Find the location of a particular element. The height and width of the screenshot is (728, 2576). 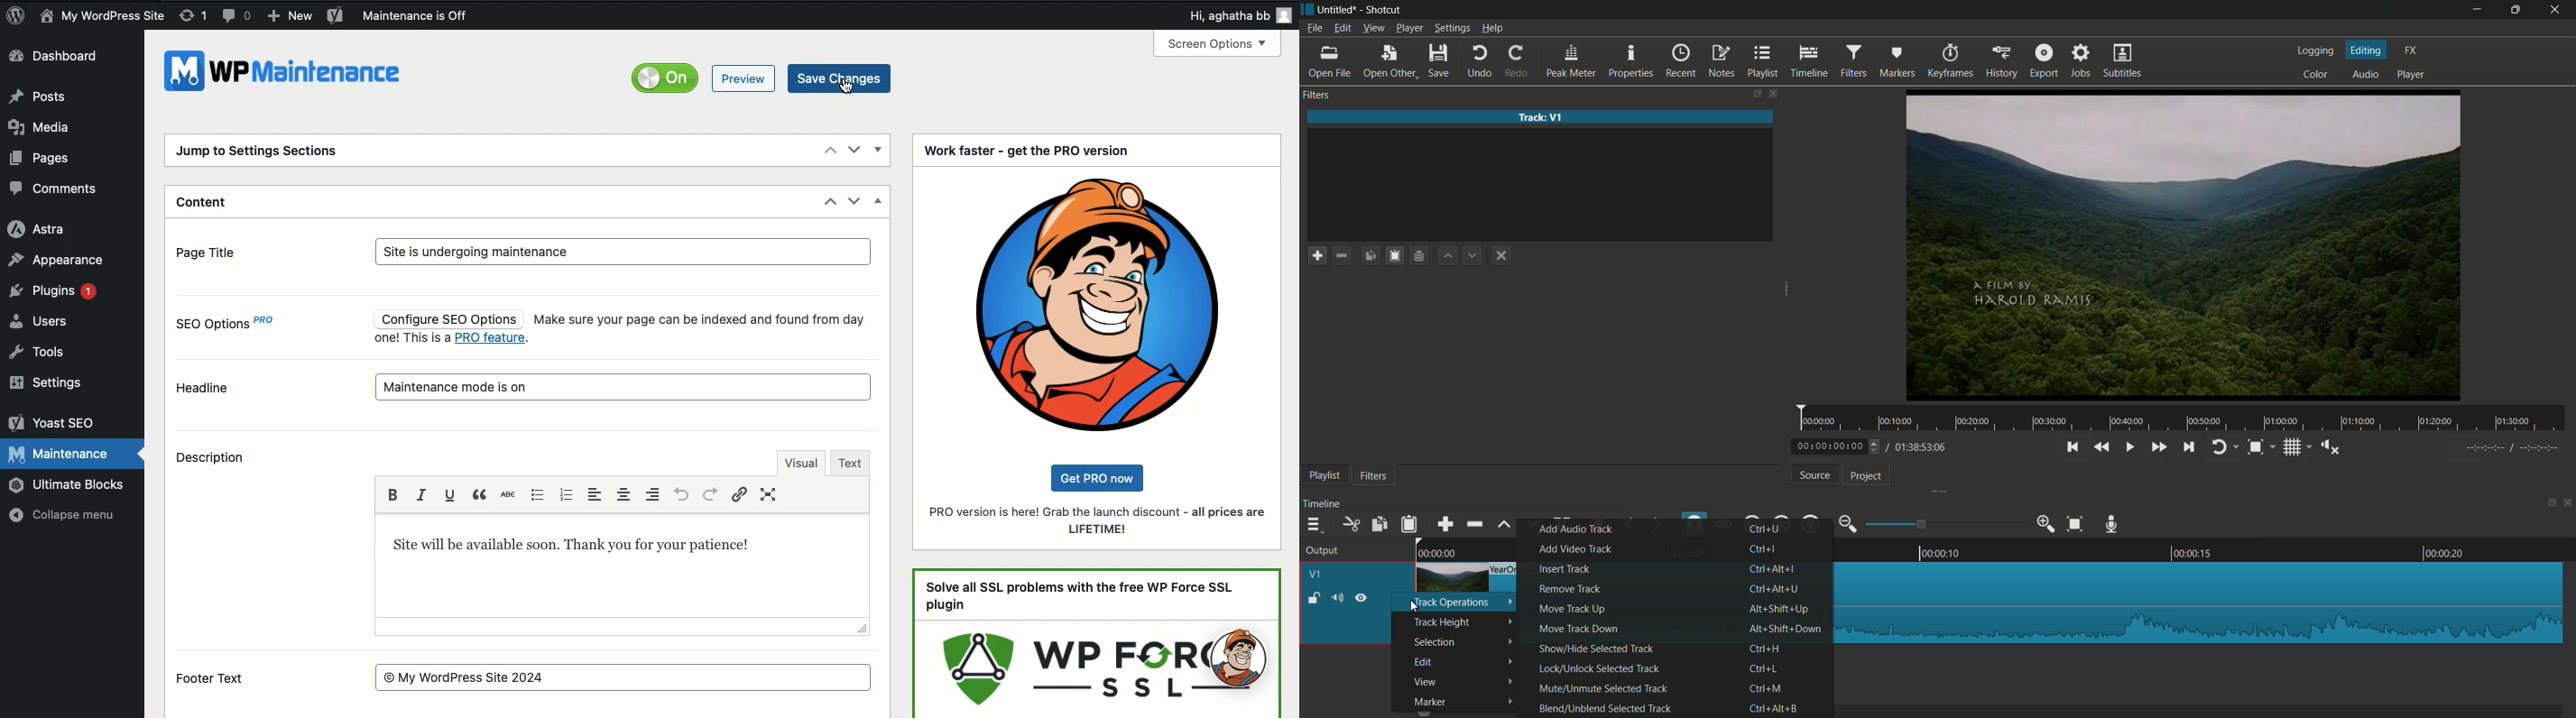

settings menu is located at coordinates (1452, 28).